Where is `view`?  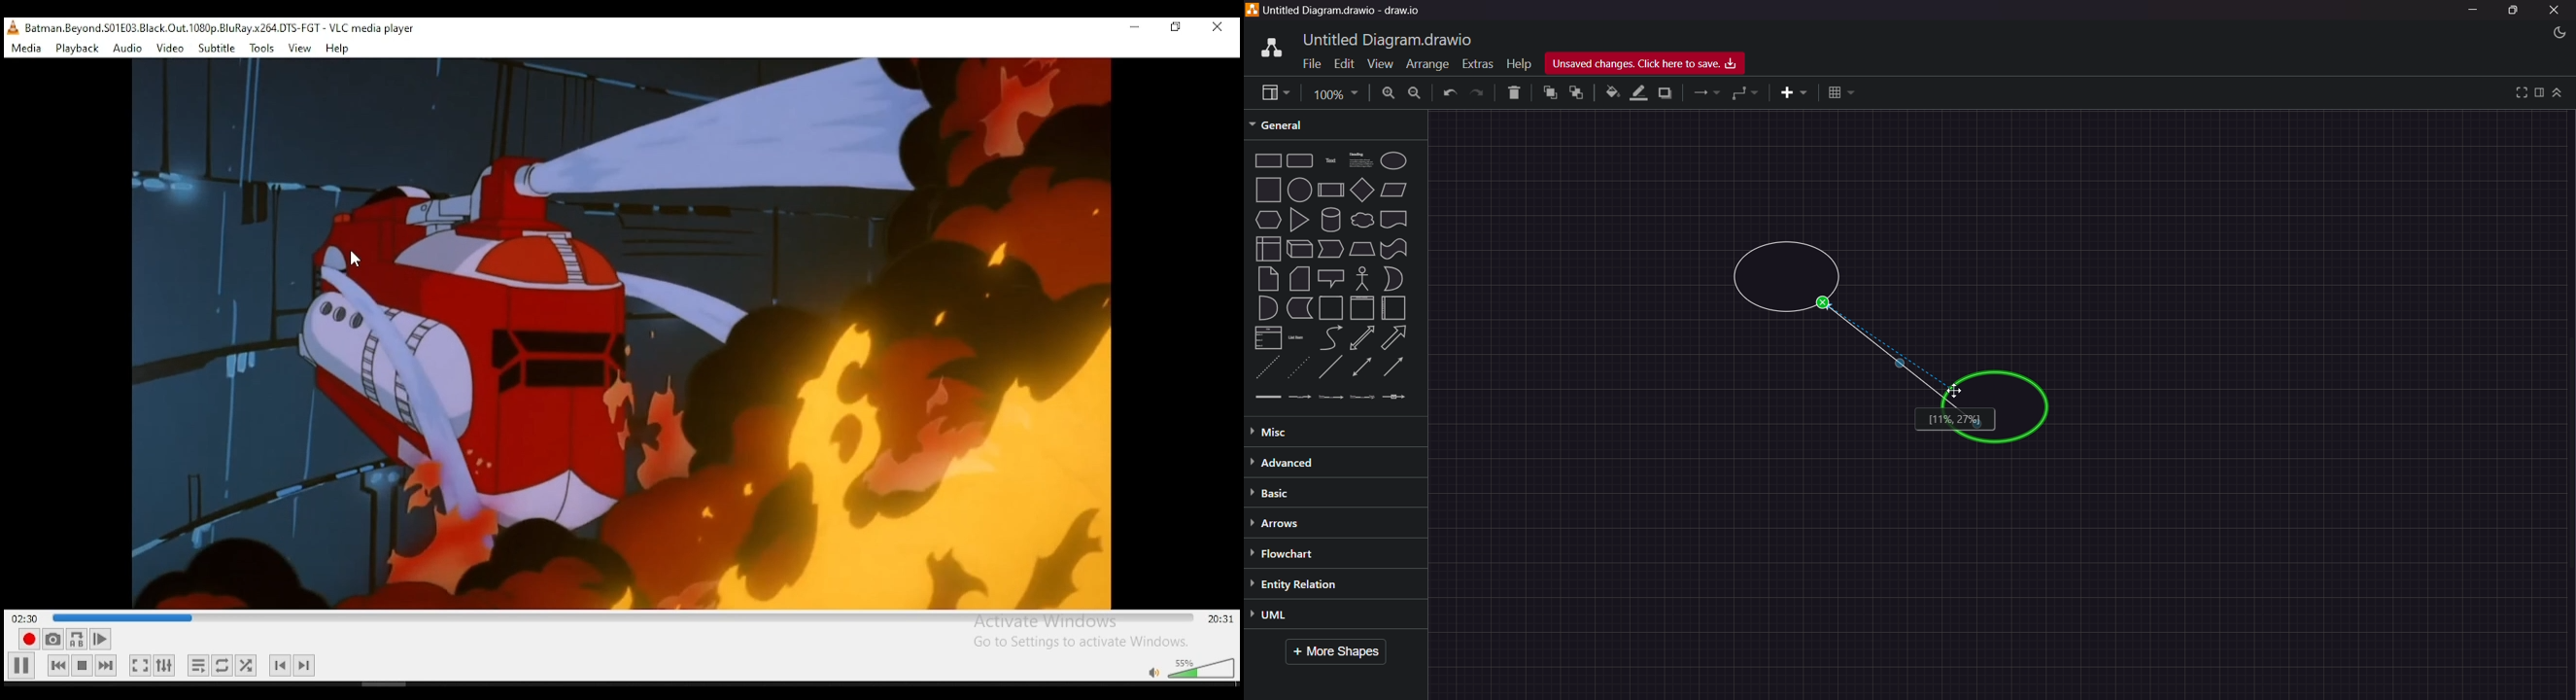 view is located at coordinates (297, 48).